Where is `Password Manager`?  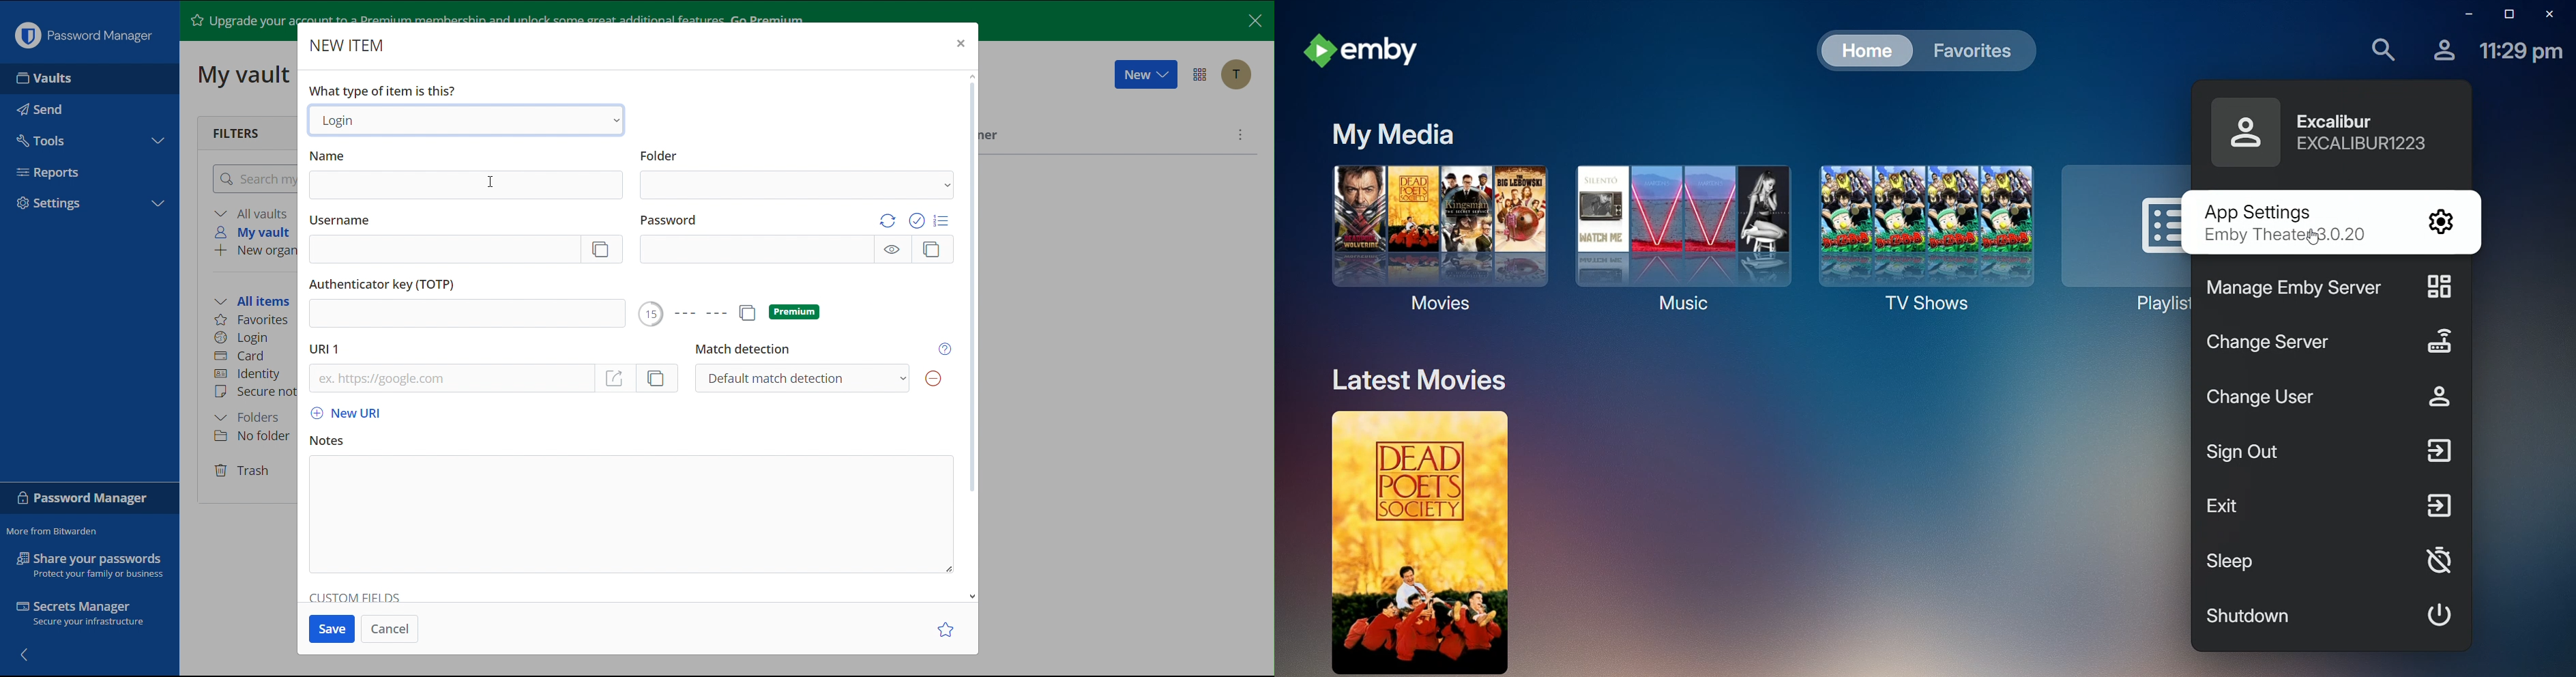 Password Manager is located at coordinates (80, 35).